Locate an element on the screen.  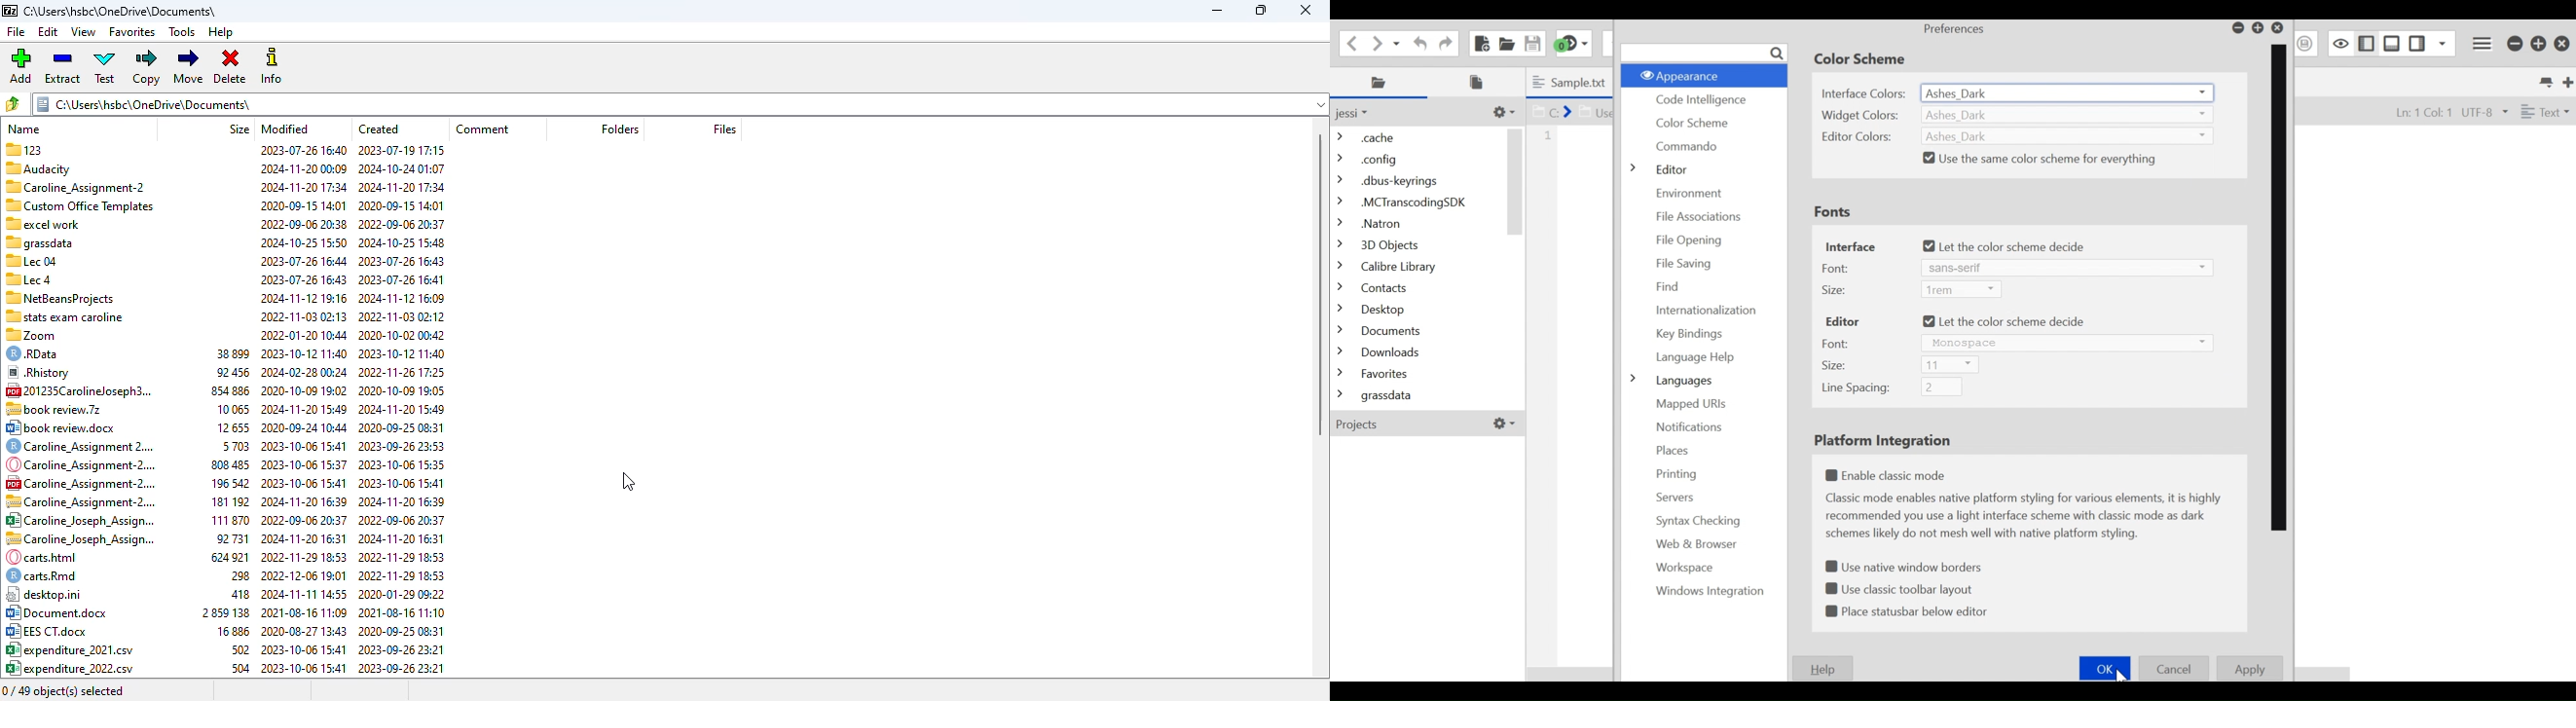
logo is located at coordinates (10, 12).